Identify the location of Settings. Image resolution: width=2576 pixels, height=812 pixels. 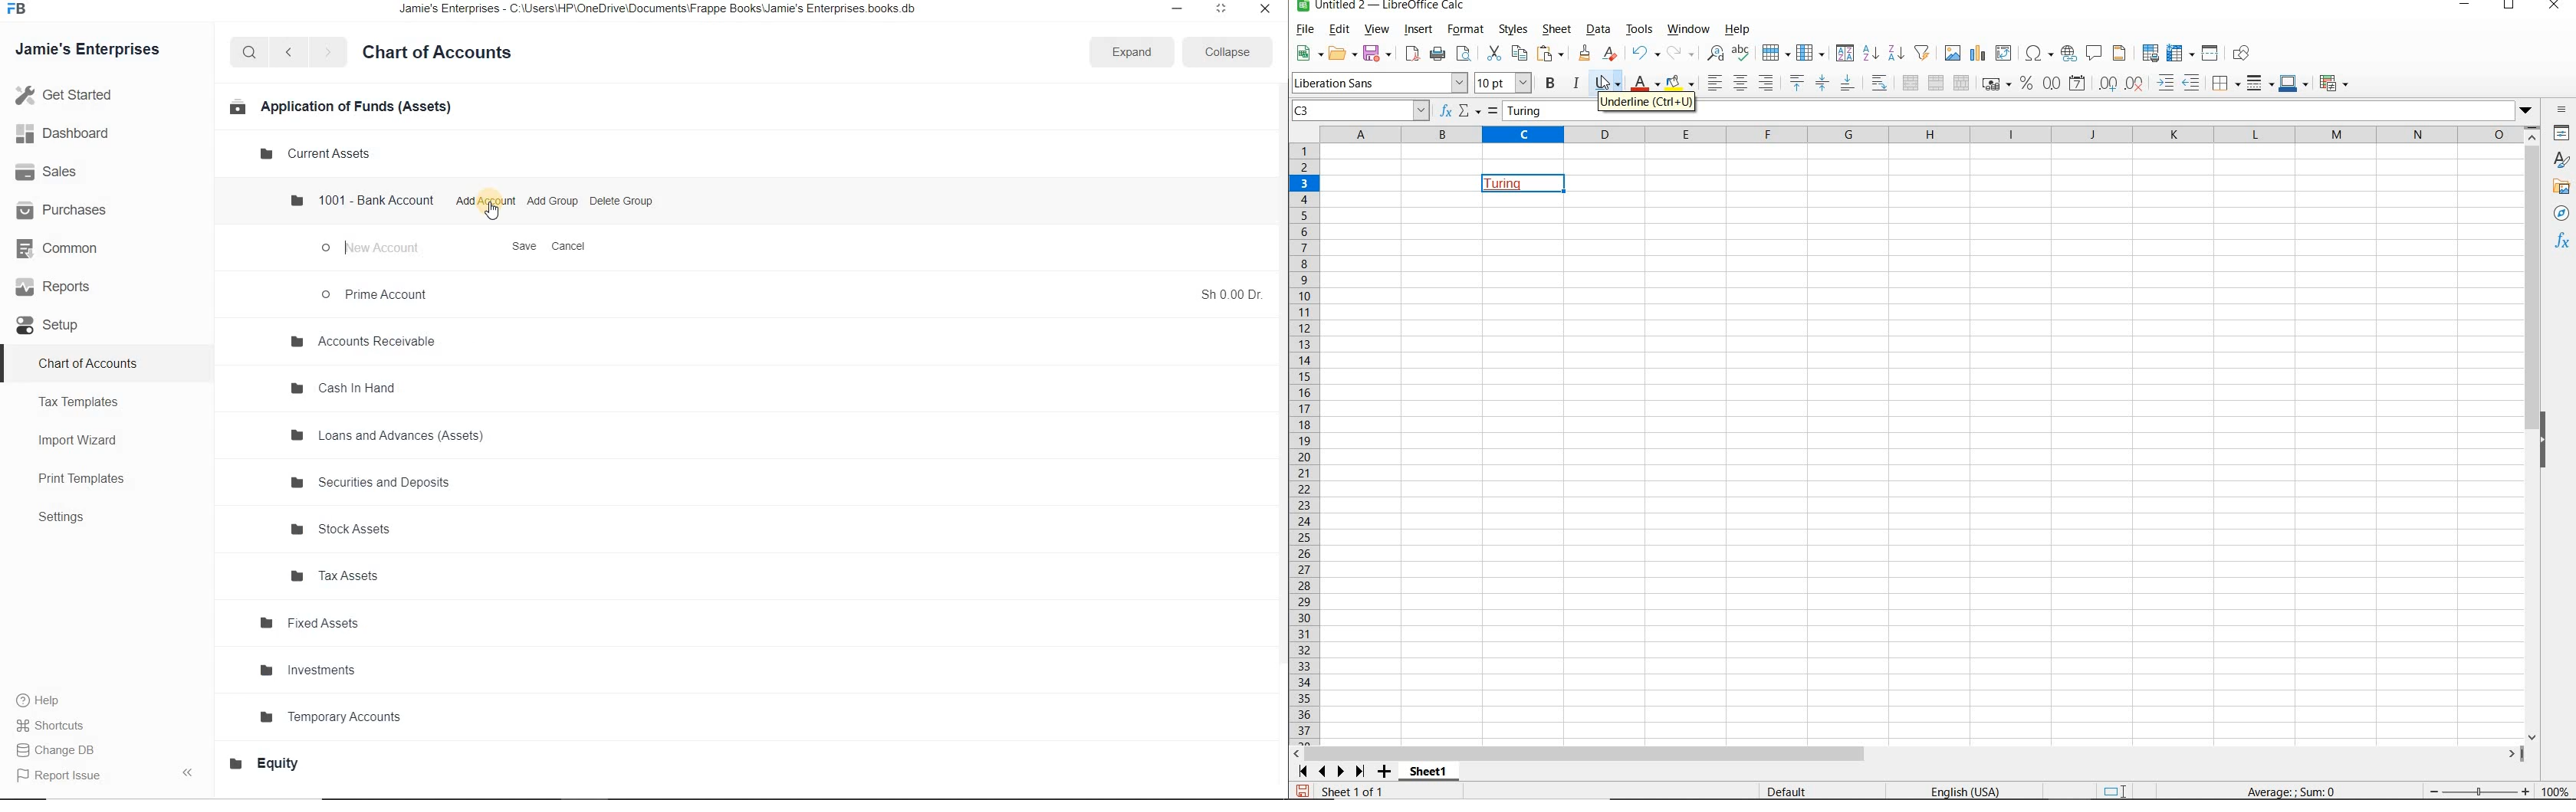
(68, 518).